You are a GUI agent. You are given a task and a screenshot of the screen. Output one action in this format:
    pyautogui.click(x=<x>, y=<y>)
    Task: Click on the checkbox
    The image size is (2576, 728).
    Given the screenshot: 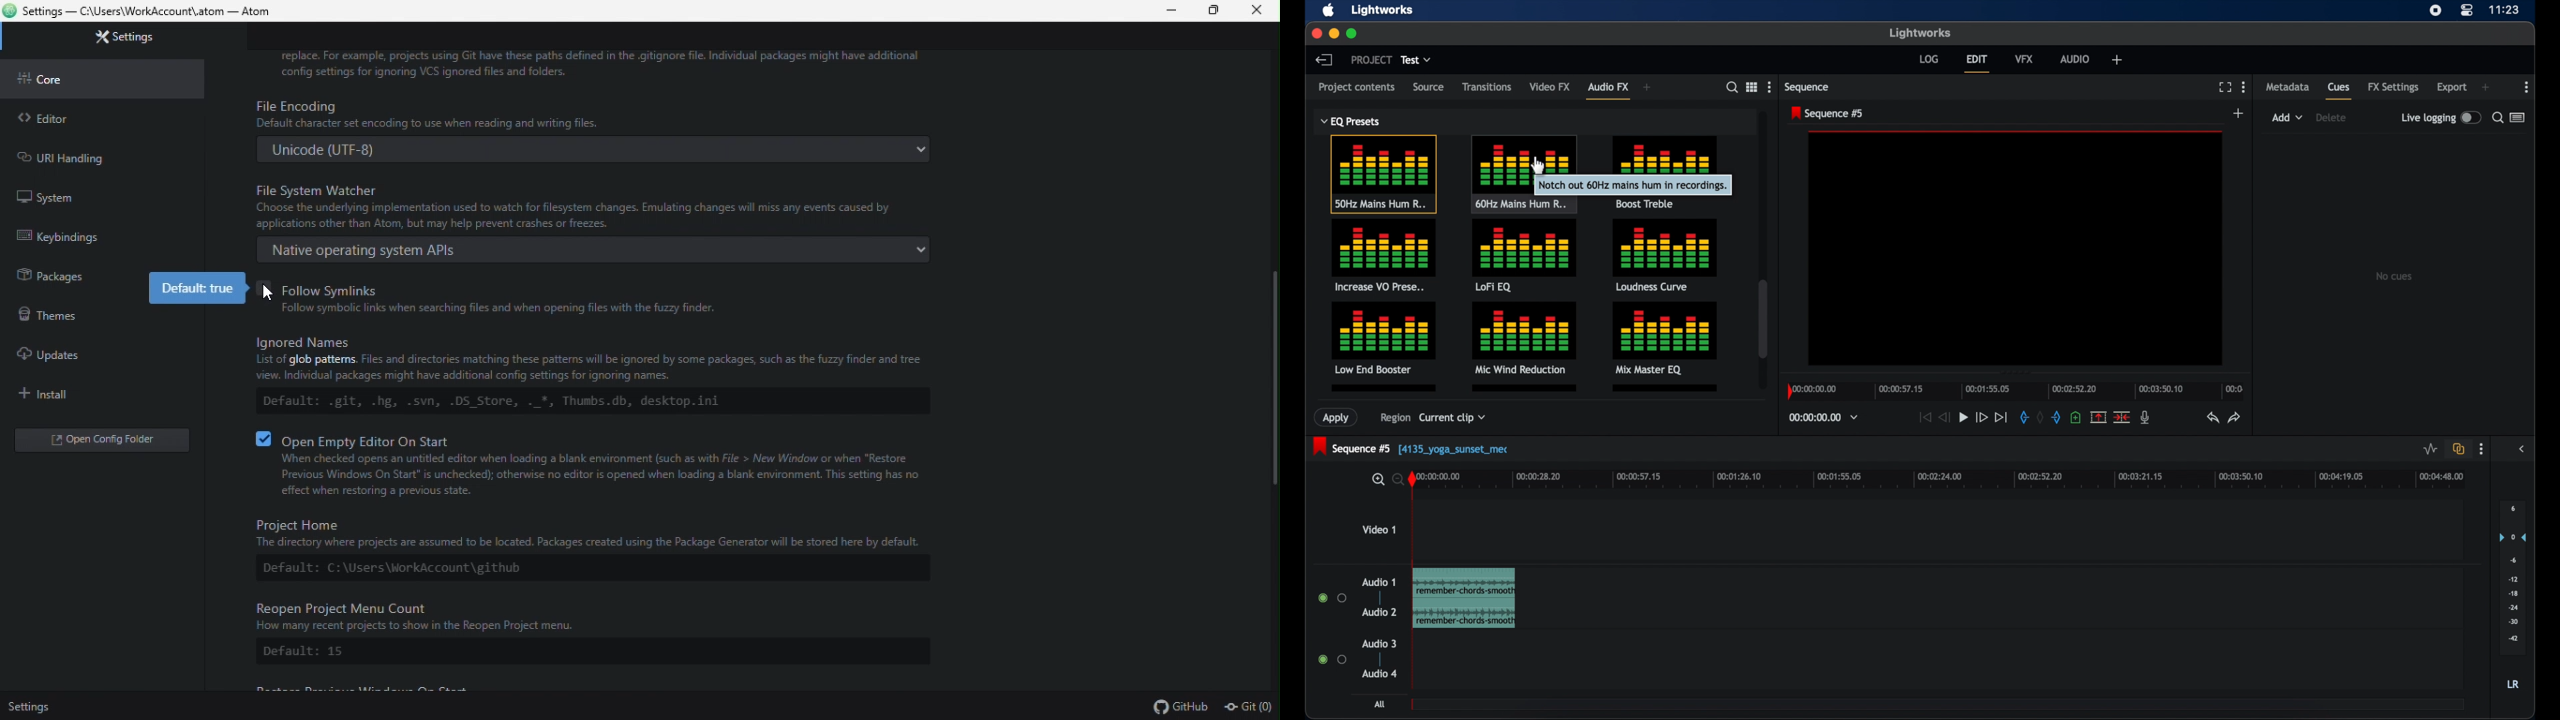 What is the action you would take?
    pyautogui.click(x=265, y=289)
    